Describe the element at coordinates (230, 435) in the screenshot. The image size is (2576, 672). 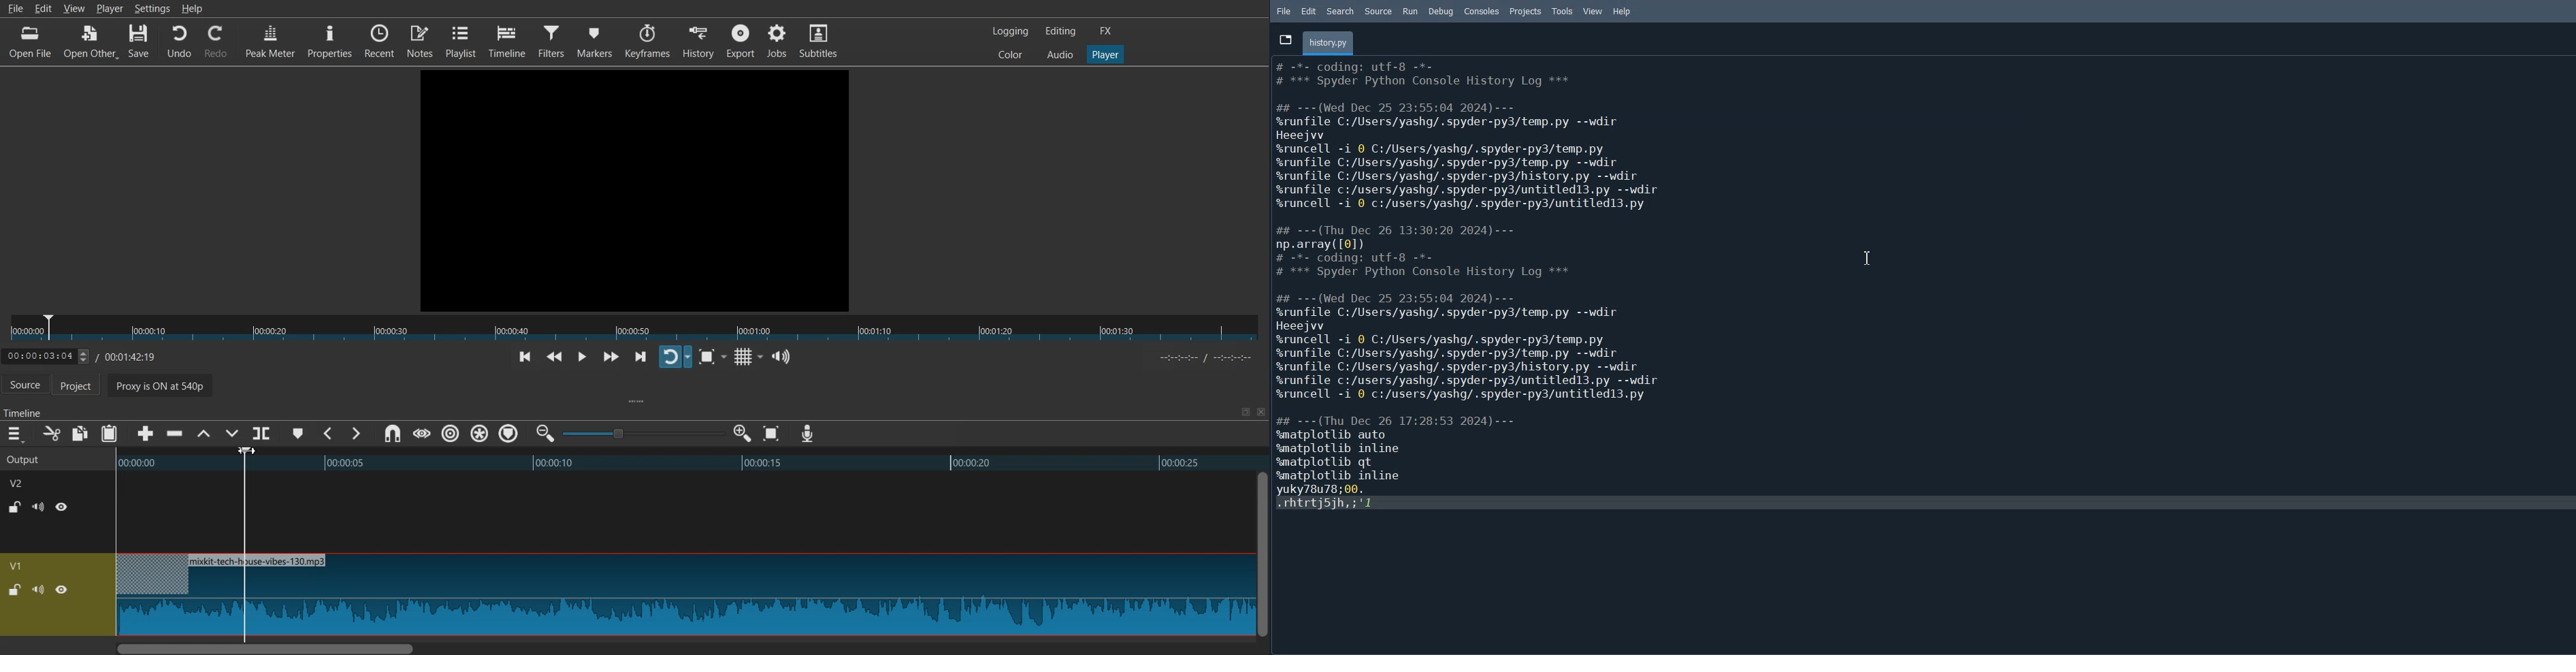
I see `Overwrite` at that location.